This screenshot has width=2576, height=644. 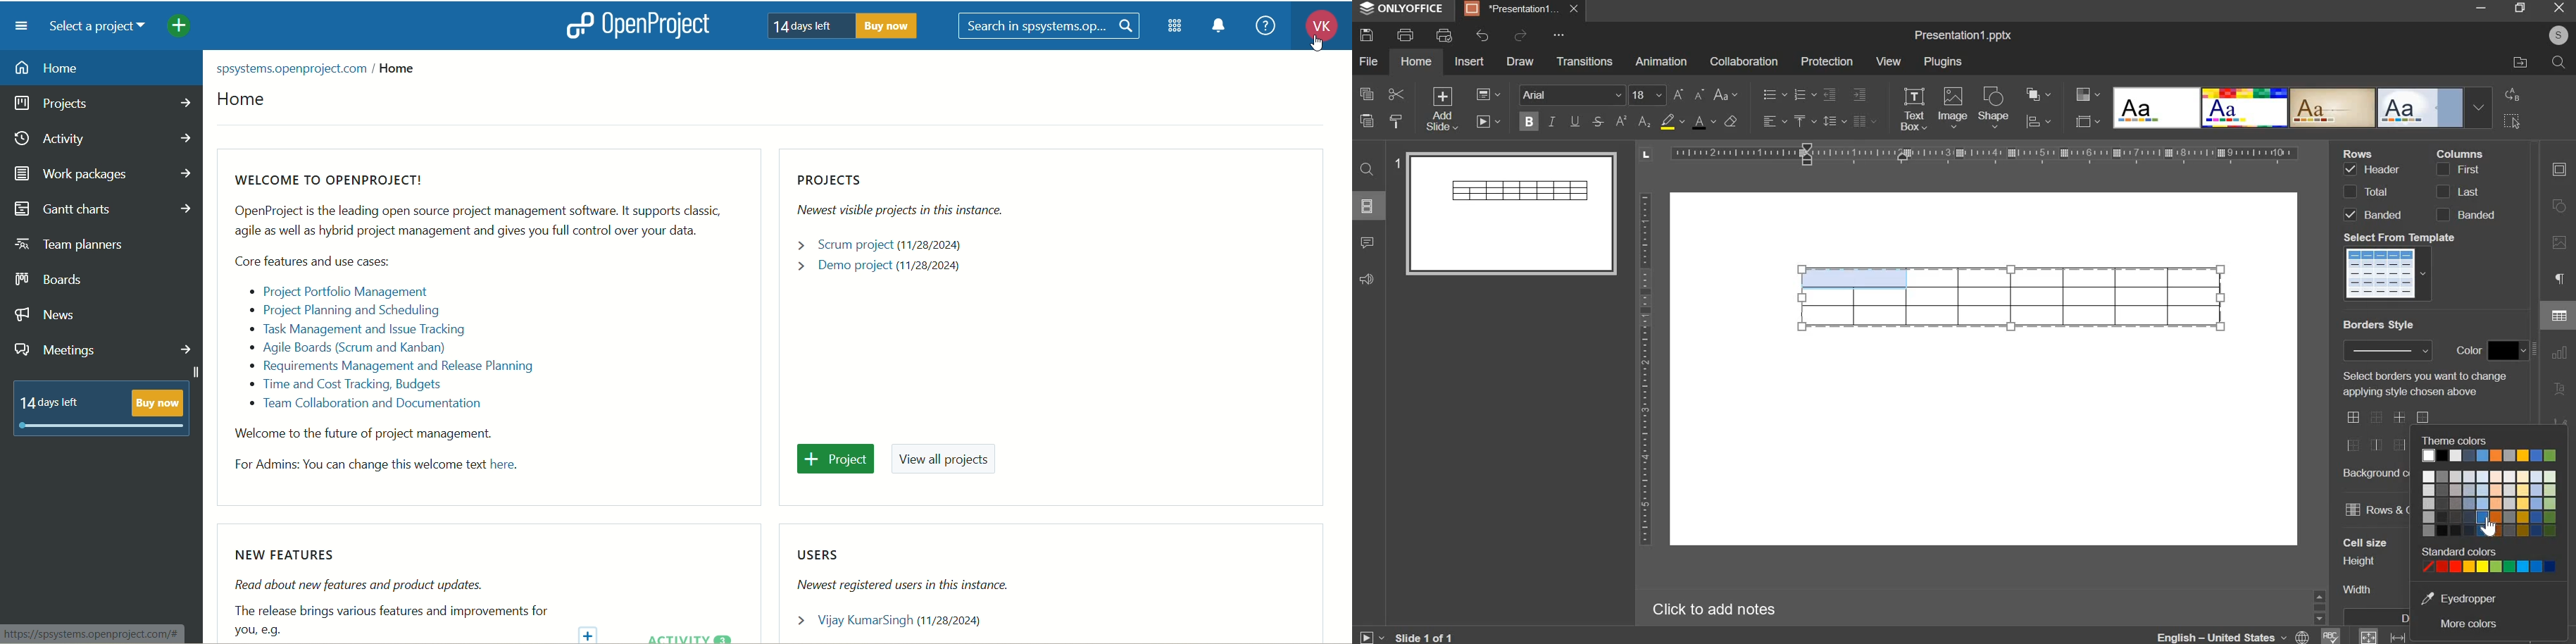 I want to click on eyedropper, so click(x=2461, y=598).